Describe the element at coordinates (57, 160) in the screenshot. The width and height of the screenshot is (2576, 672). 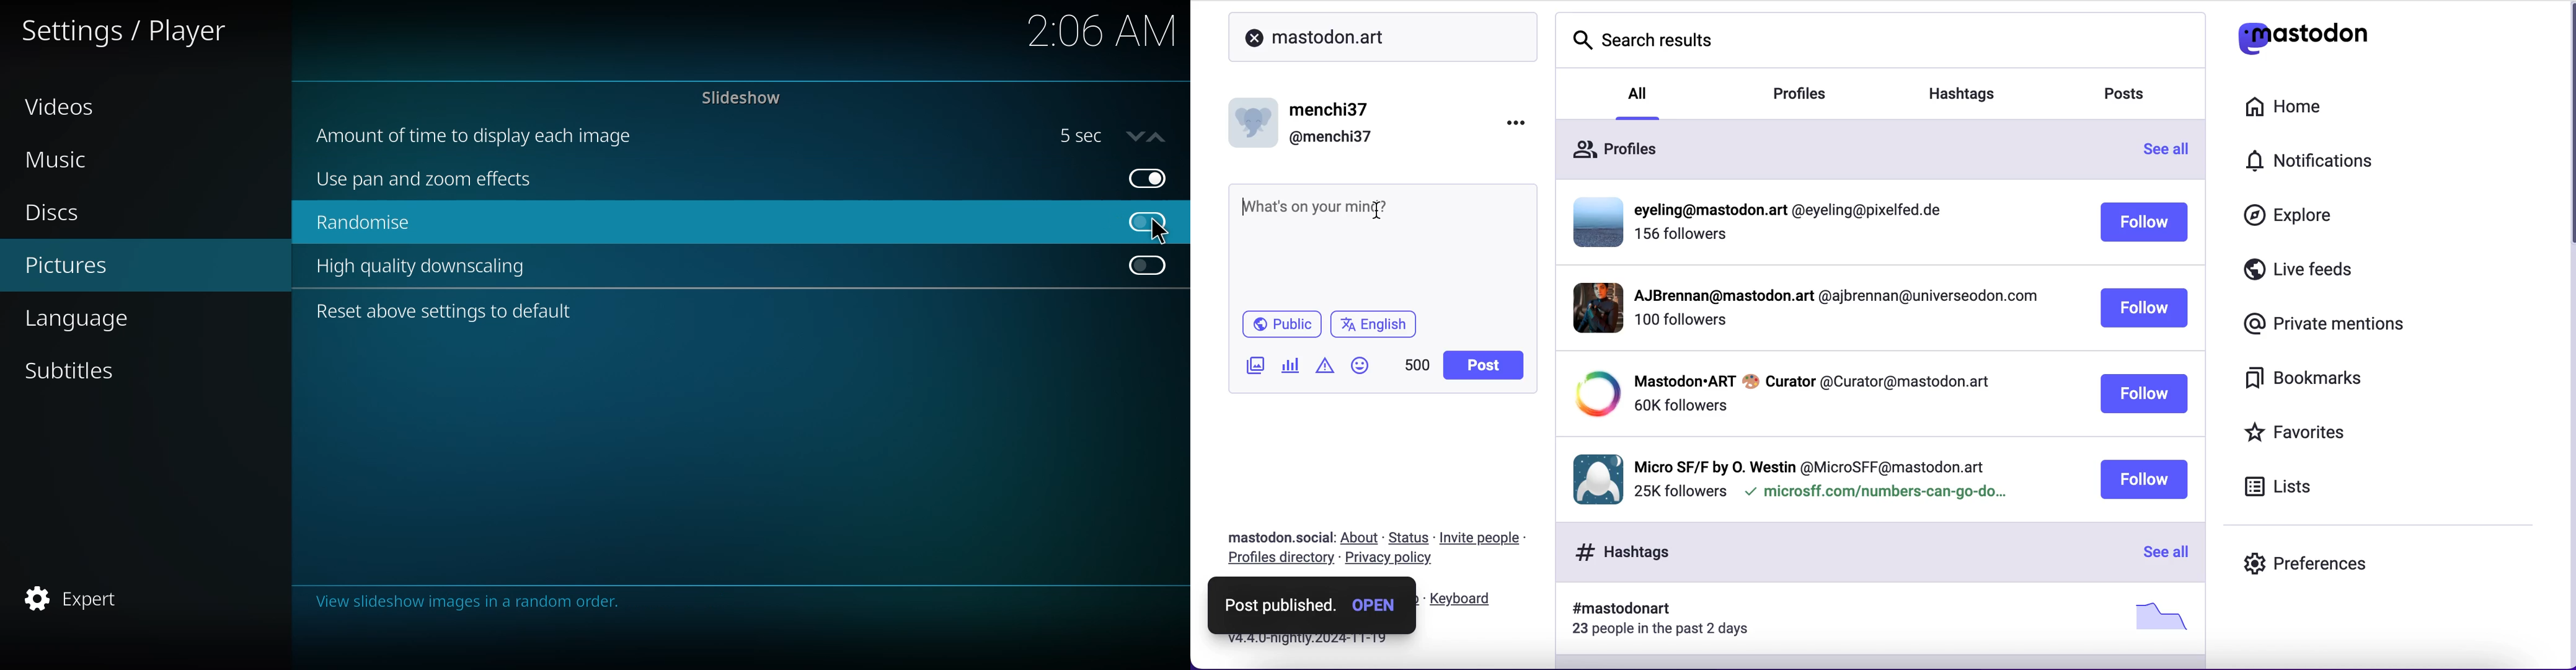
I see `music` at that location.